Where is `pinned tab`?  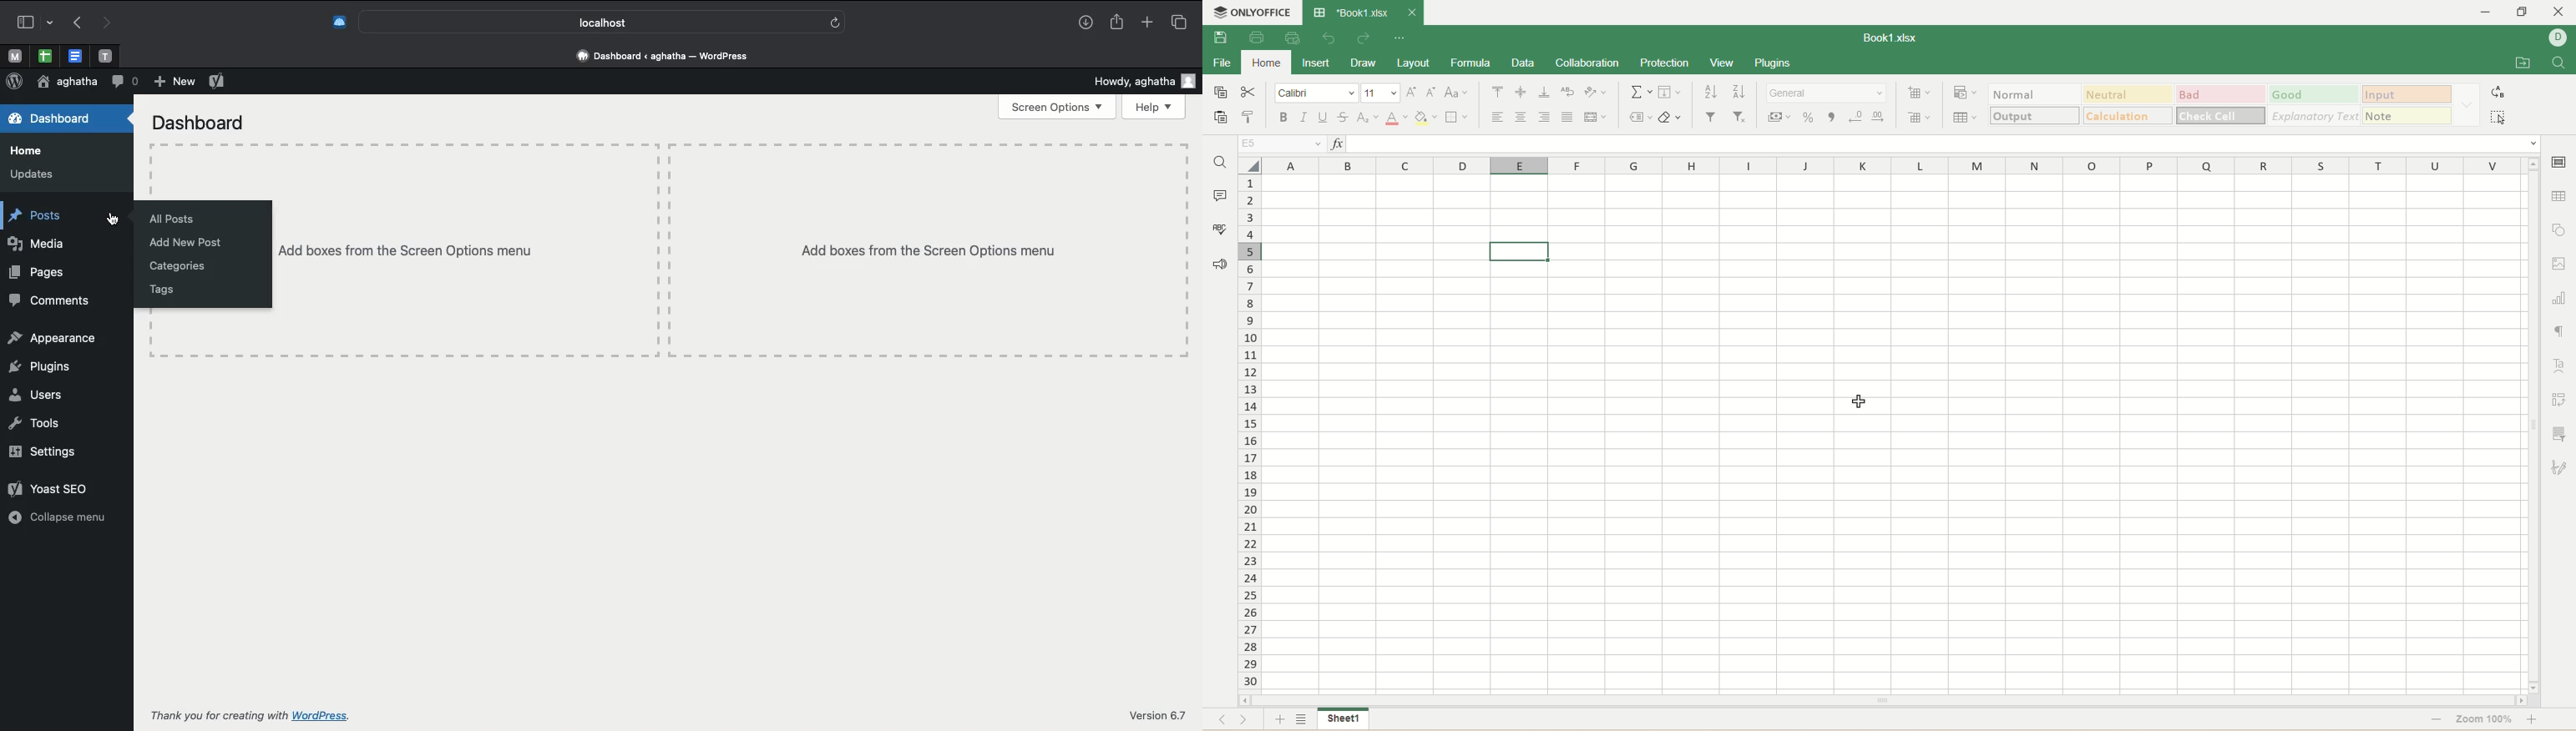
pinned tab is located at coordinates (107, 53).